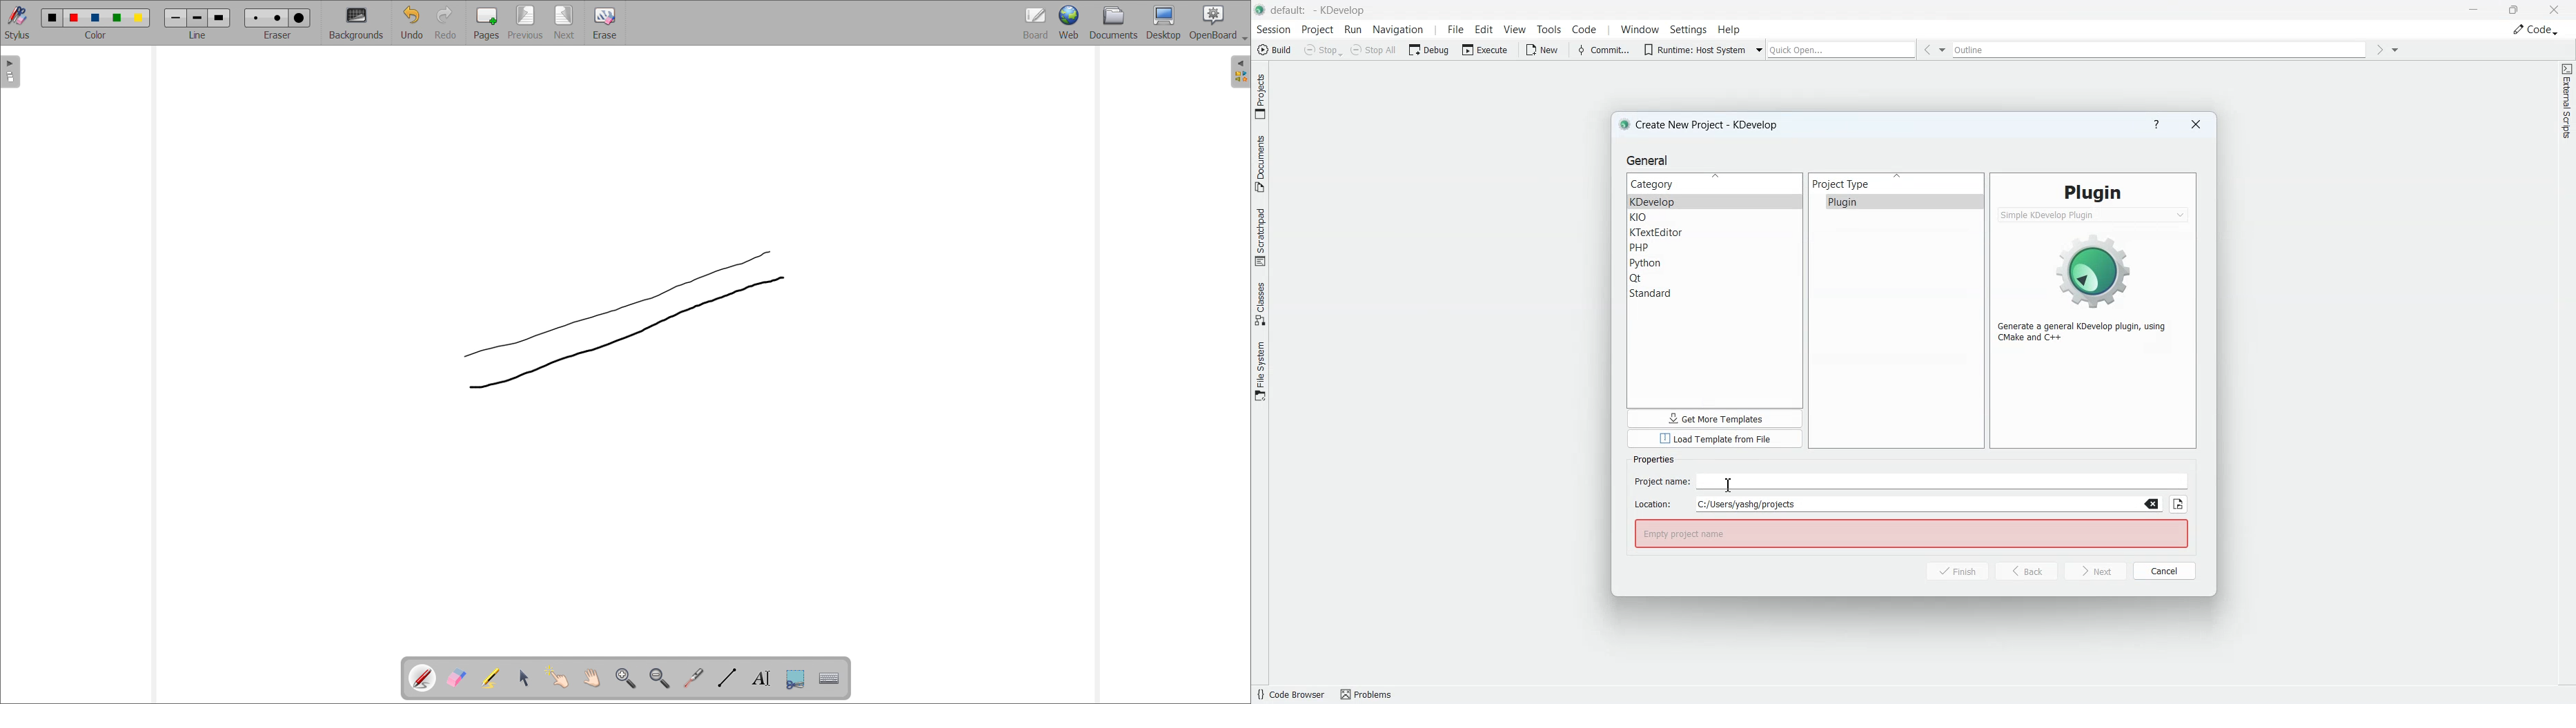 Image resolution: width=2576 pixels, height=728 pixels. I want to click on Drop down box, so click(1945, 50).